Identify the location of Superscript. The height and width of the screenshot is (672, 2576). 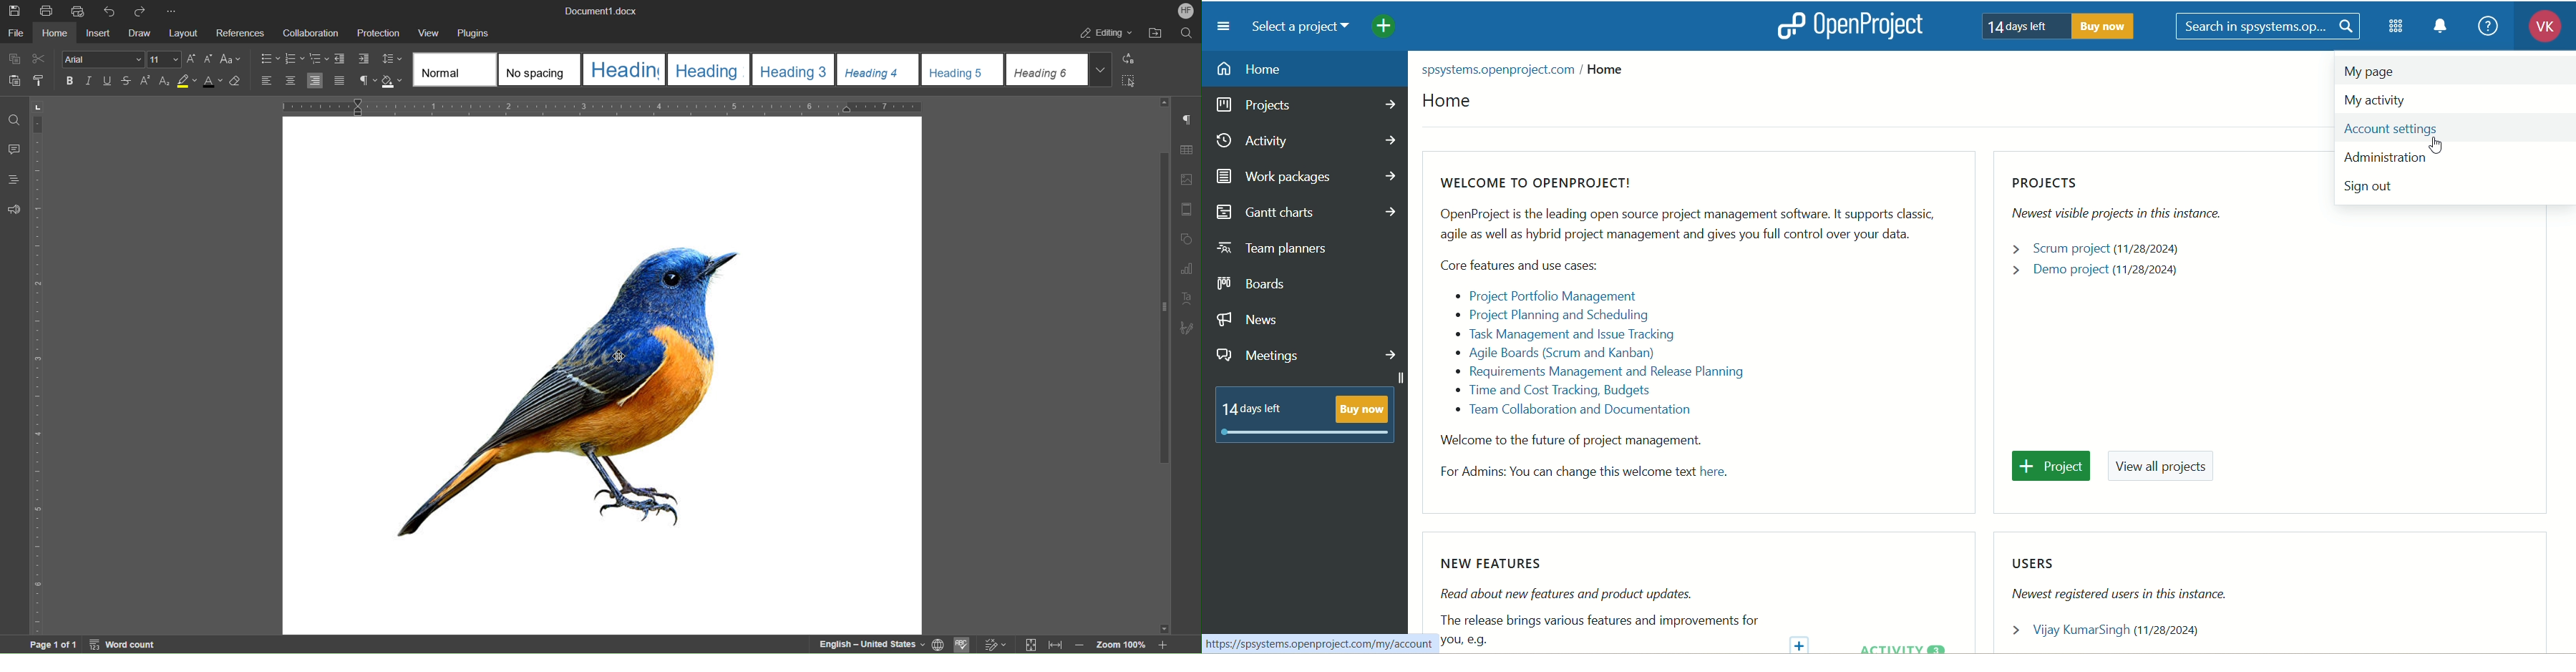
(145, 81).